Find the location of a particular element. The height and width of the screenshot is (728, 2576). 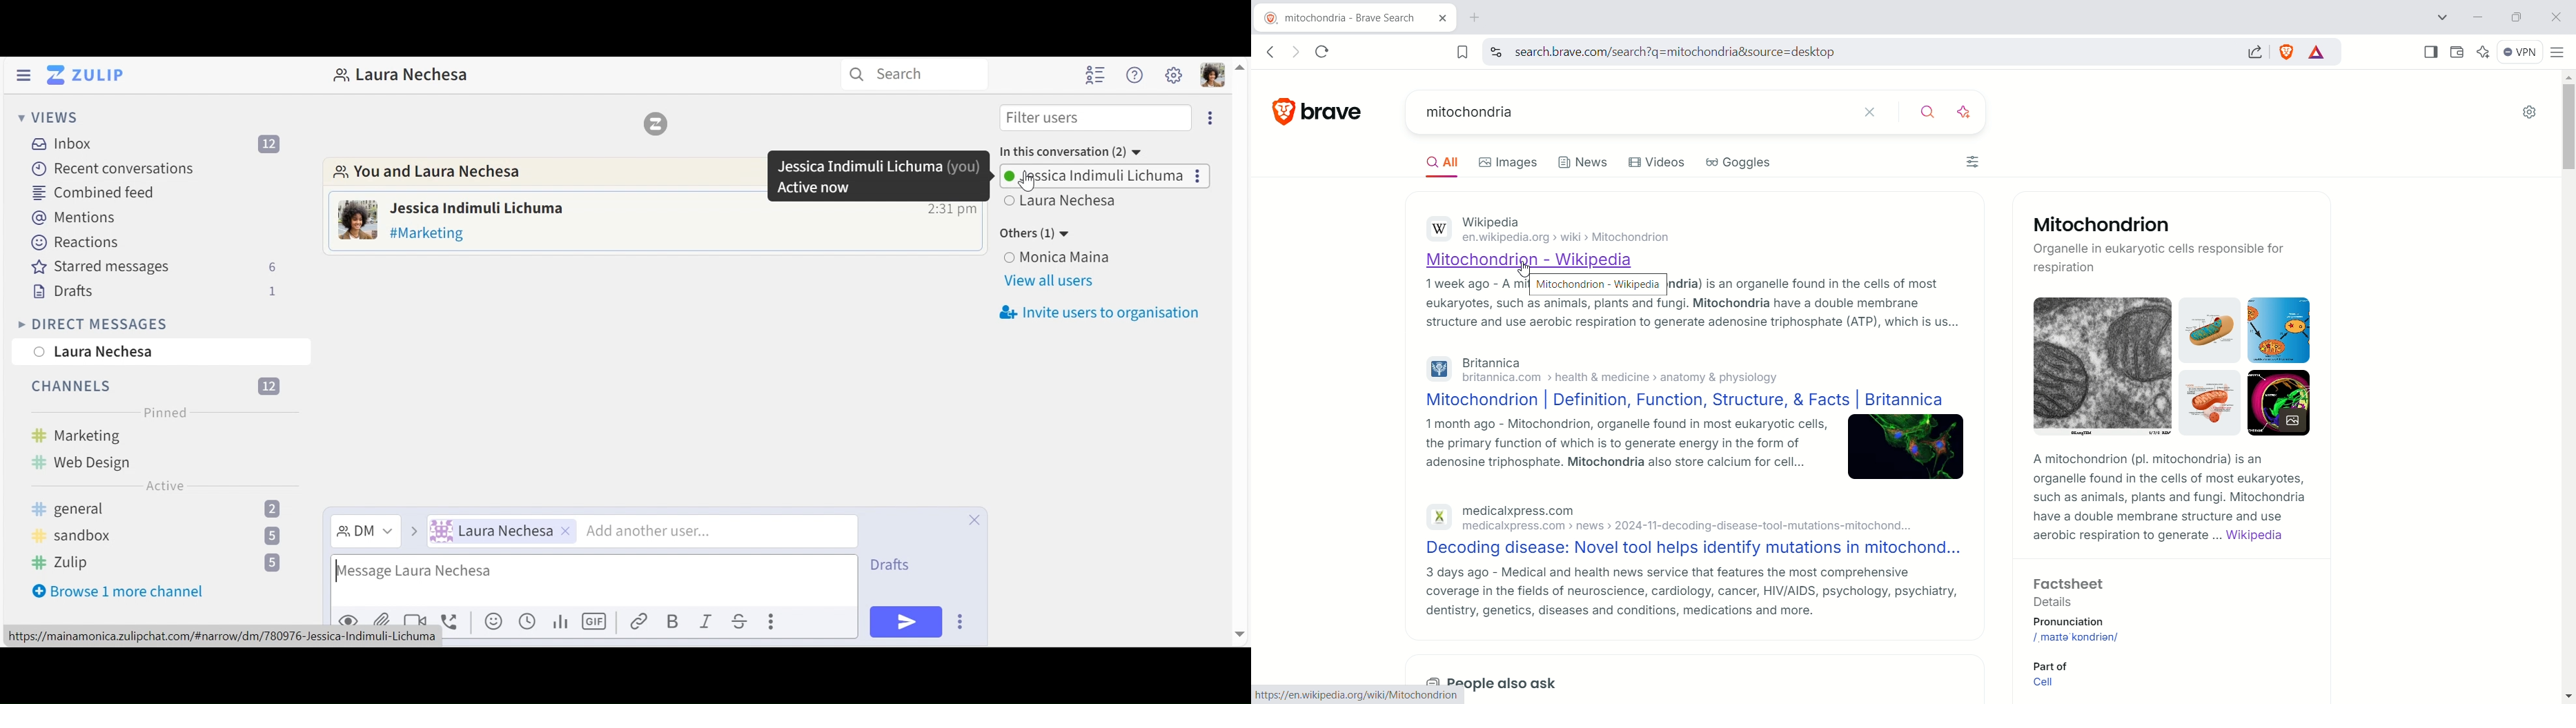

Marketing is located at coordinates (100, 435).